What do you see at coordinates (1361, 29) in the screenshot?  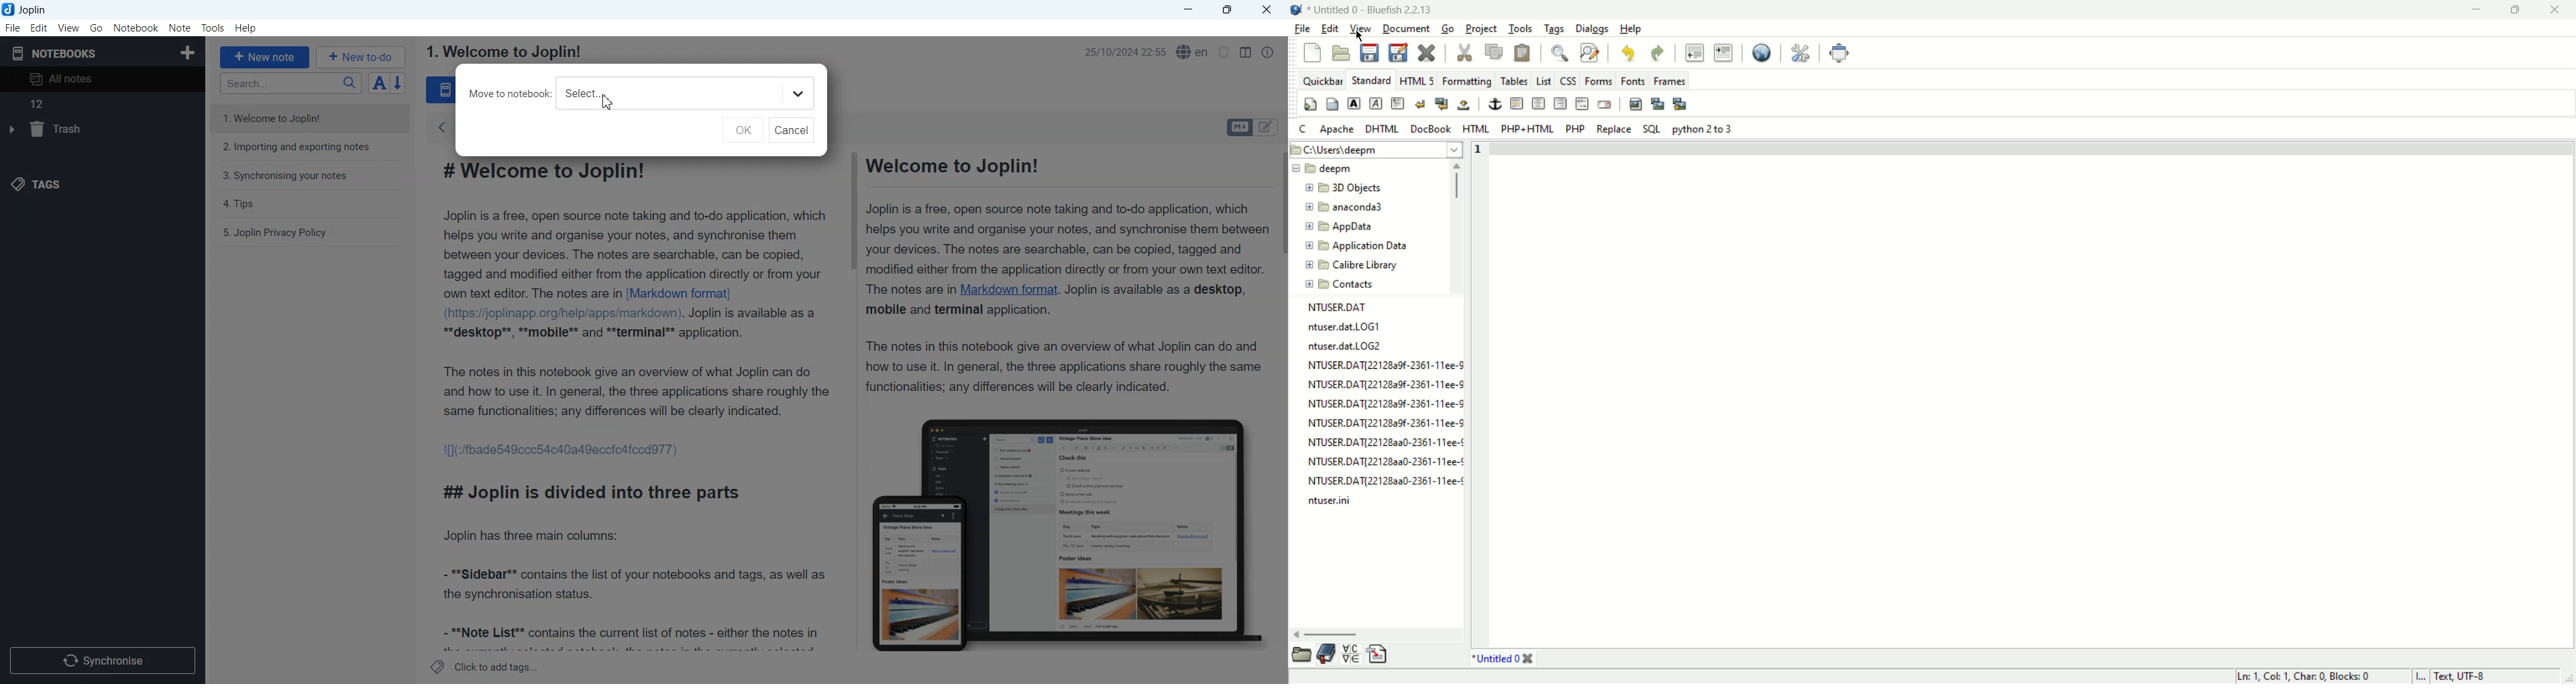 I see `view` at bounding box center [1361, 29].